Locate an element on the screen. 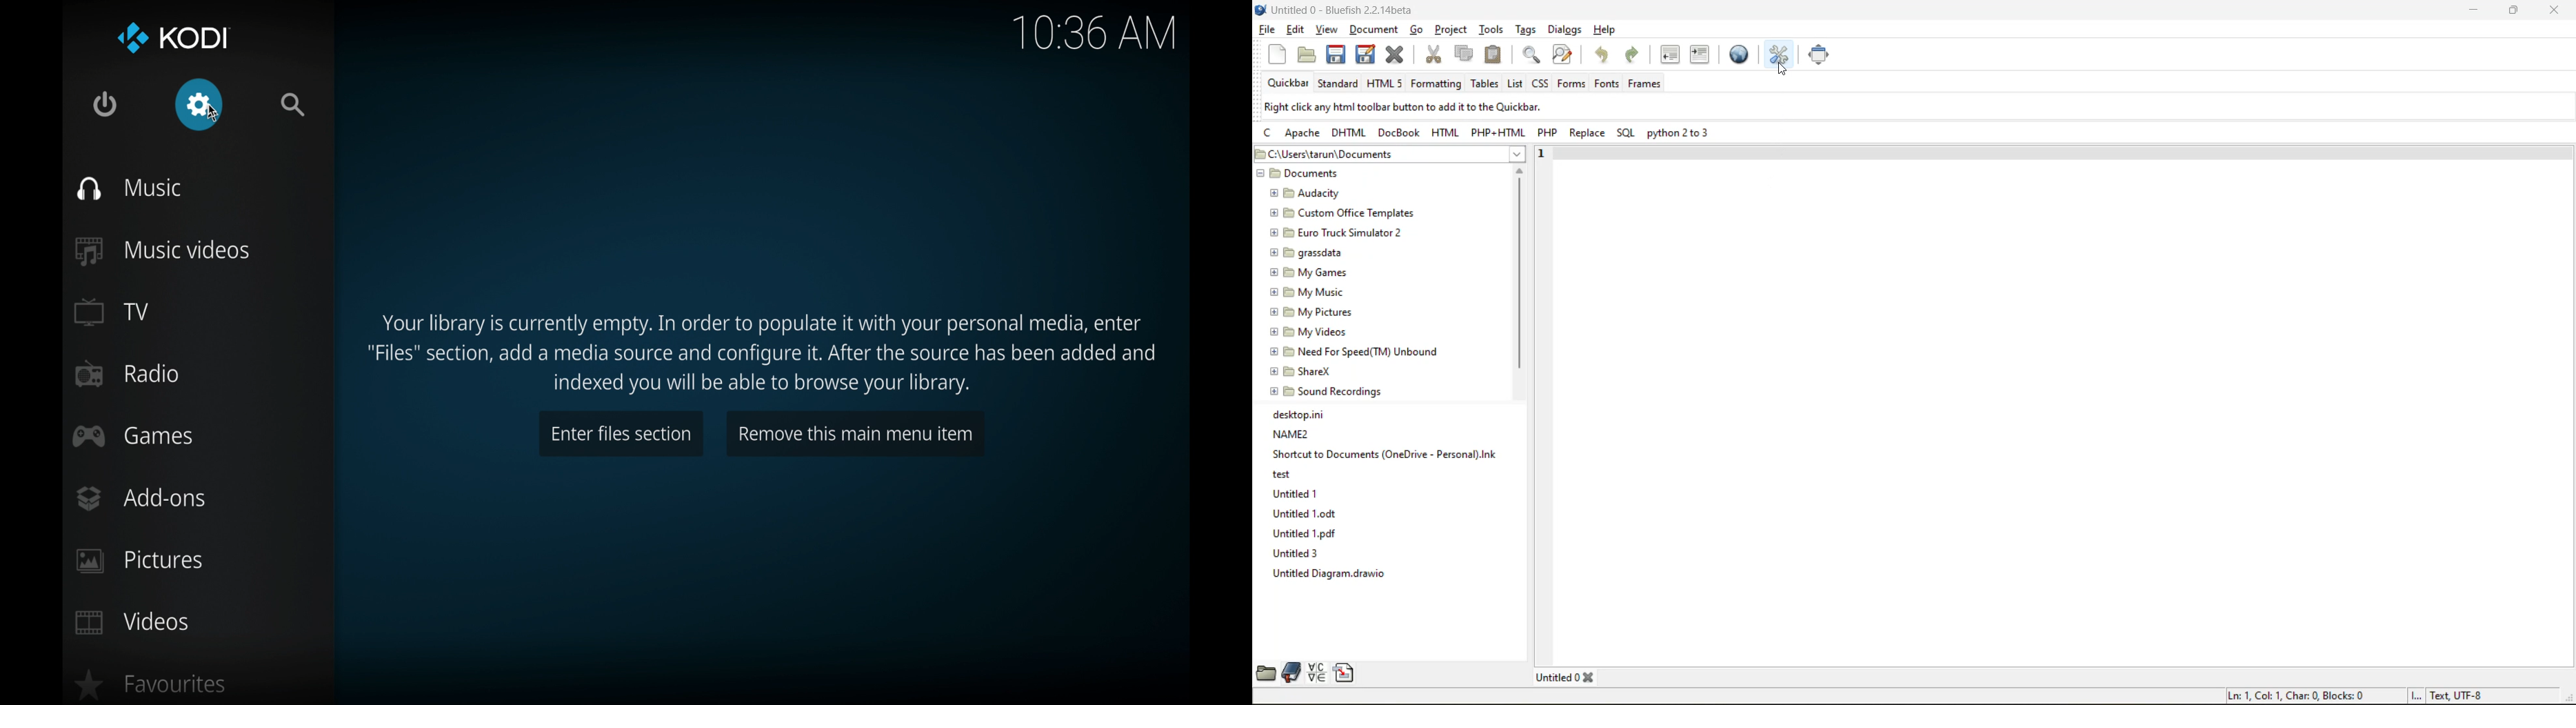 The width and height of the screenshot is (2576, 728). @ B My Videos is located at coordinates (1309, 330).